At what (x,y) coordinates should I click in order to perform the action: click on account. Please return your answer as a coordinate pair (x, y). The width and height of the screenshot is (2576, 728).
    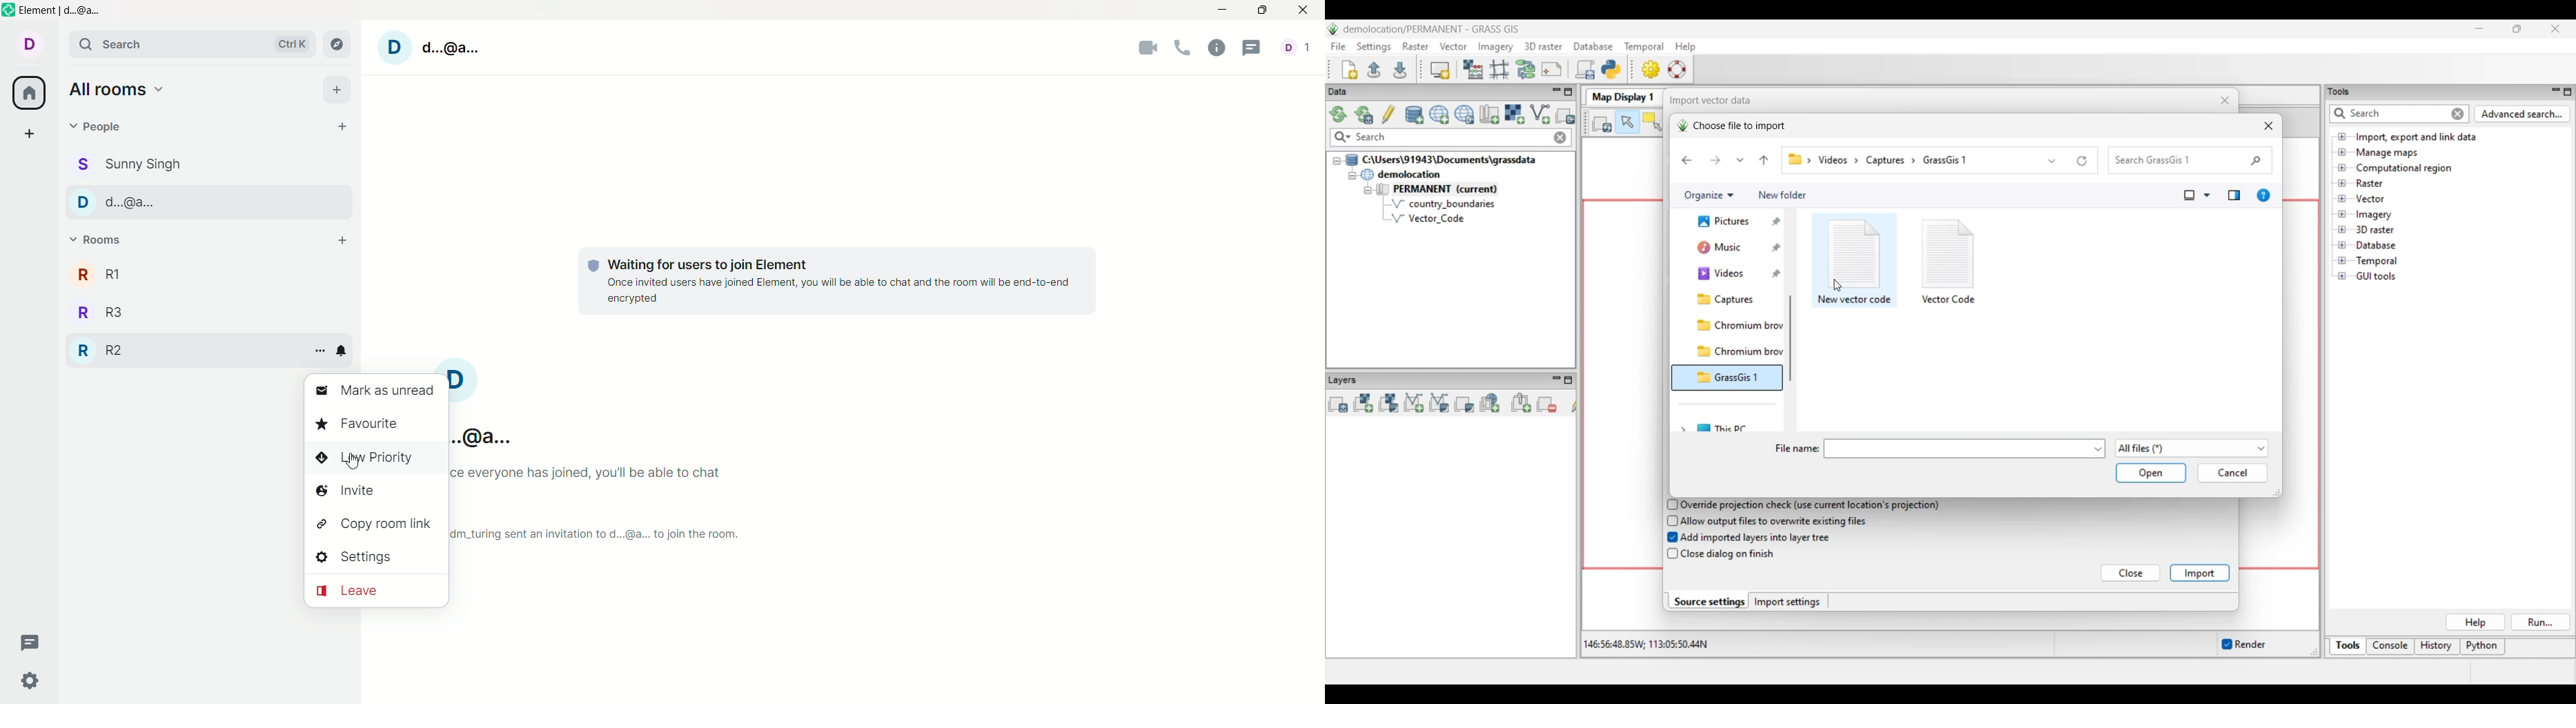
    Looking at the image, I should click on (30, 46).